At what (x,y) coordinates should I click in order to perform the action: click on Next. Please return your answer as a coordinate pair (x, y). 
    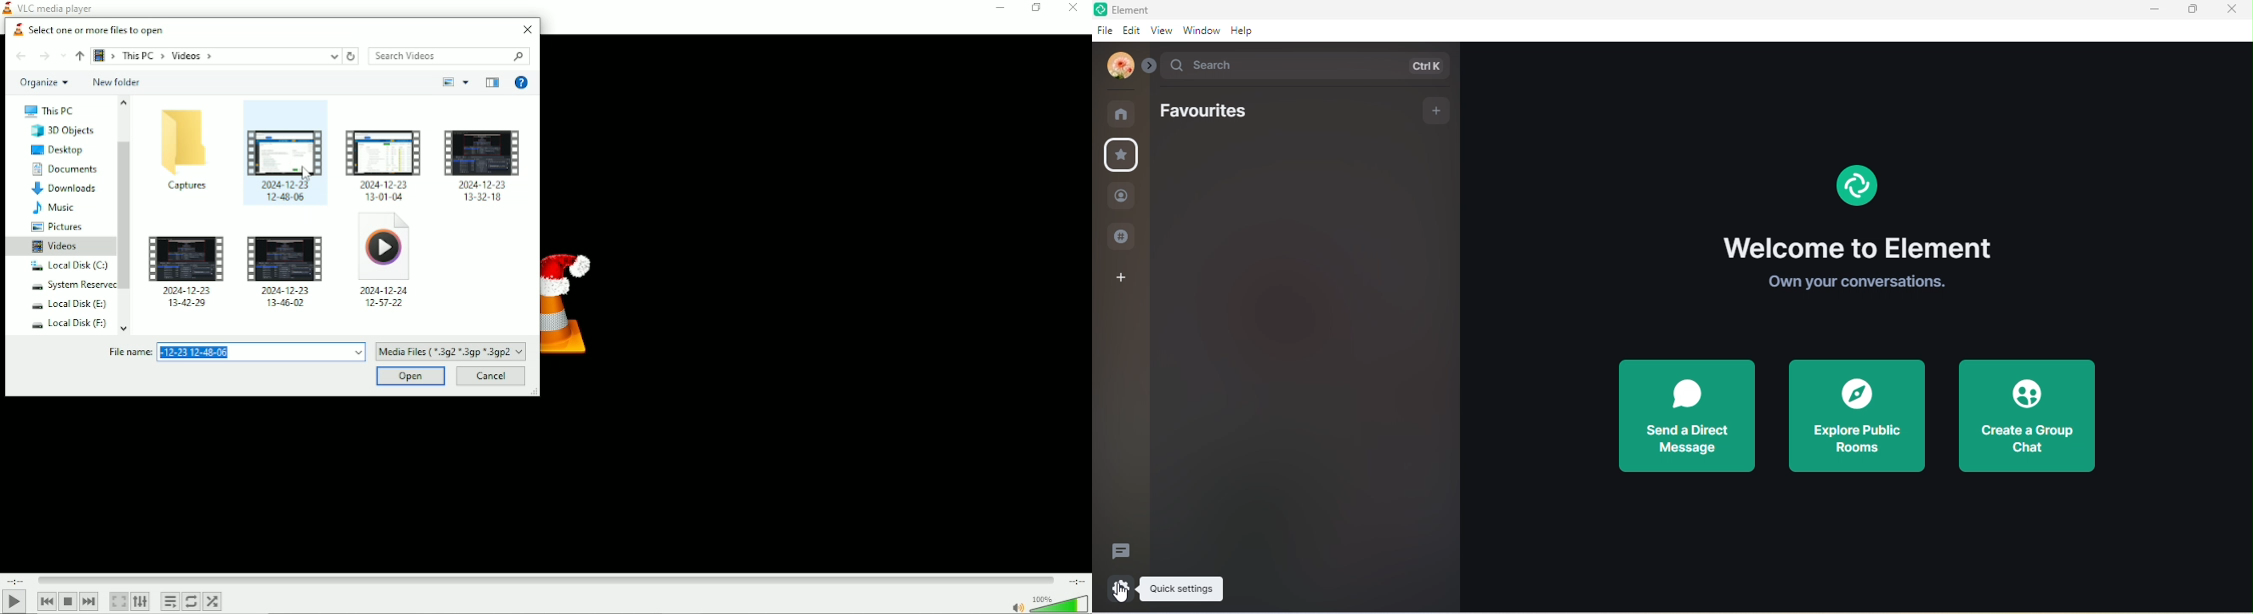
    Looking at the image, I should click on (90, 601).